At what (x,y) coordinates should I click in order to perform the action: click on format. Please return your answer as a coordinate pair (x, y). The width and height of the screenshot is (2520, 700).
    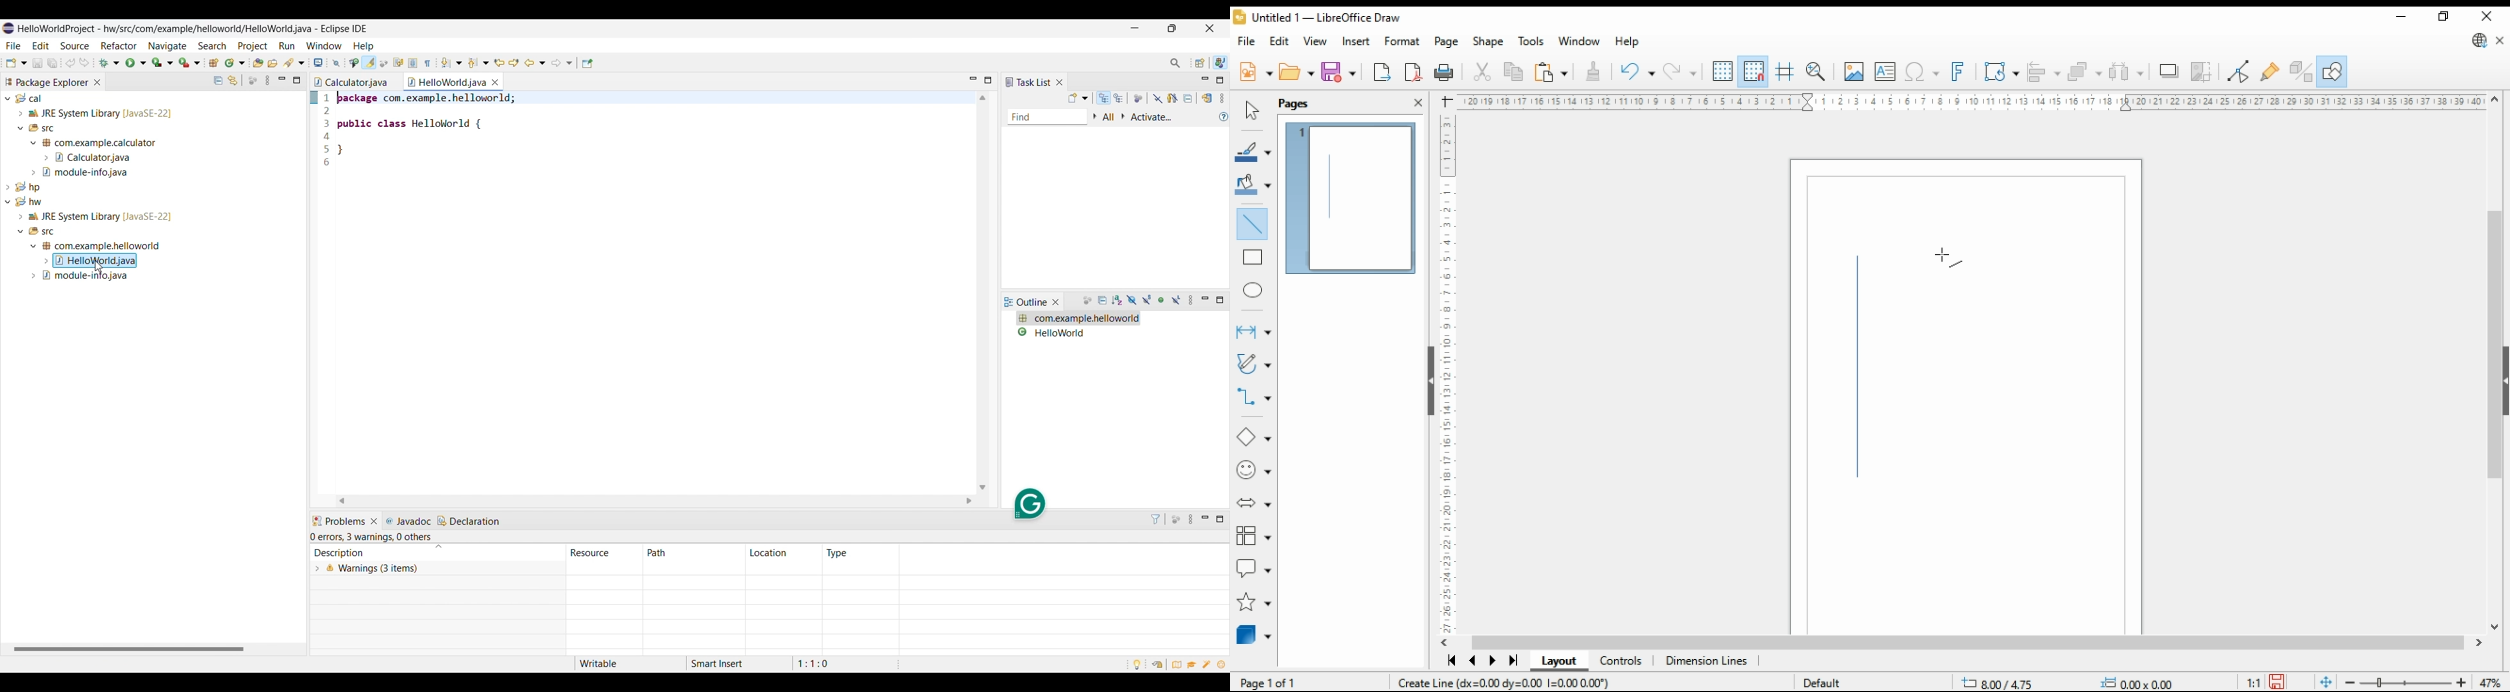
    Looking at the image, I should click on (1402, 40).